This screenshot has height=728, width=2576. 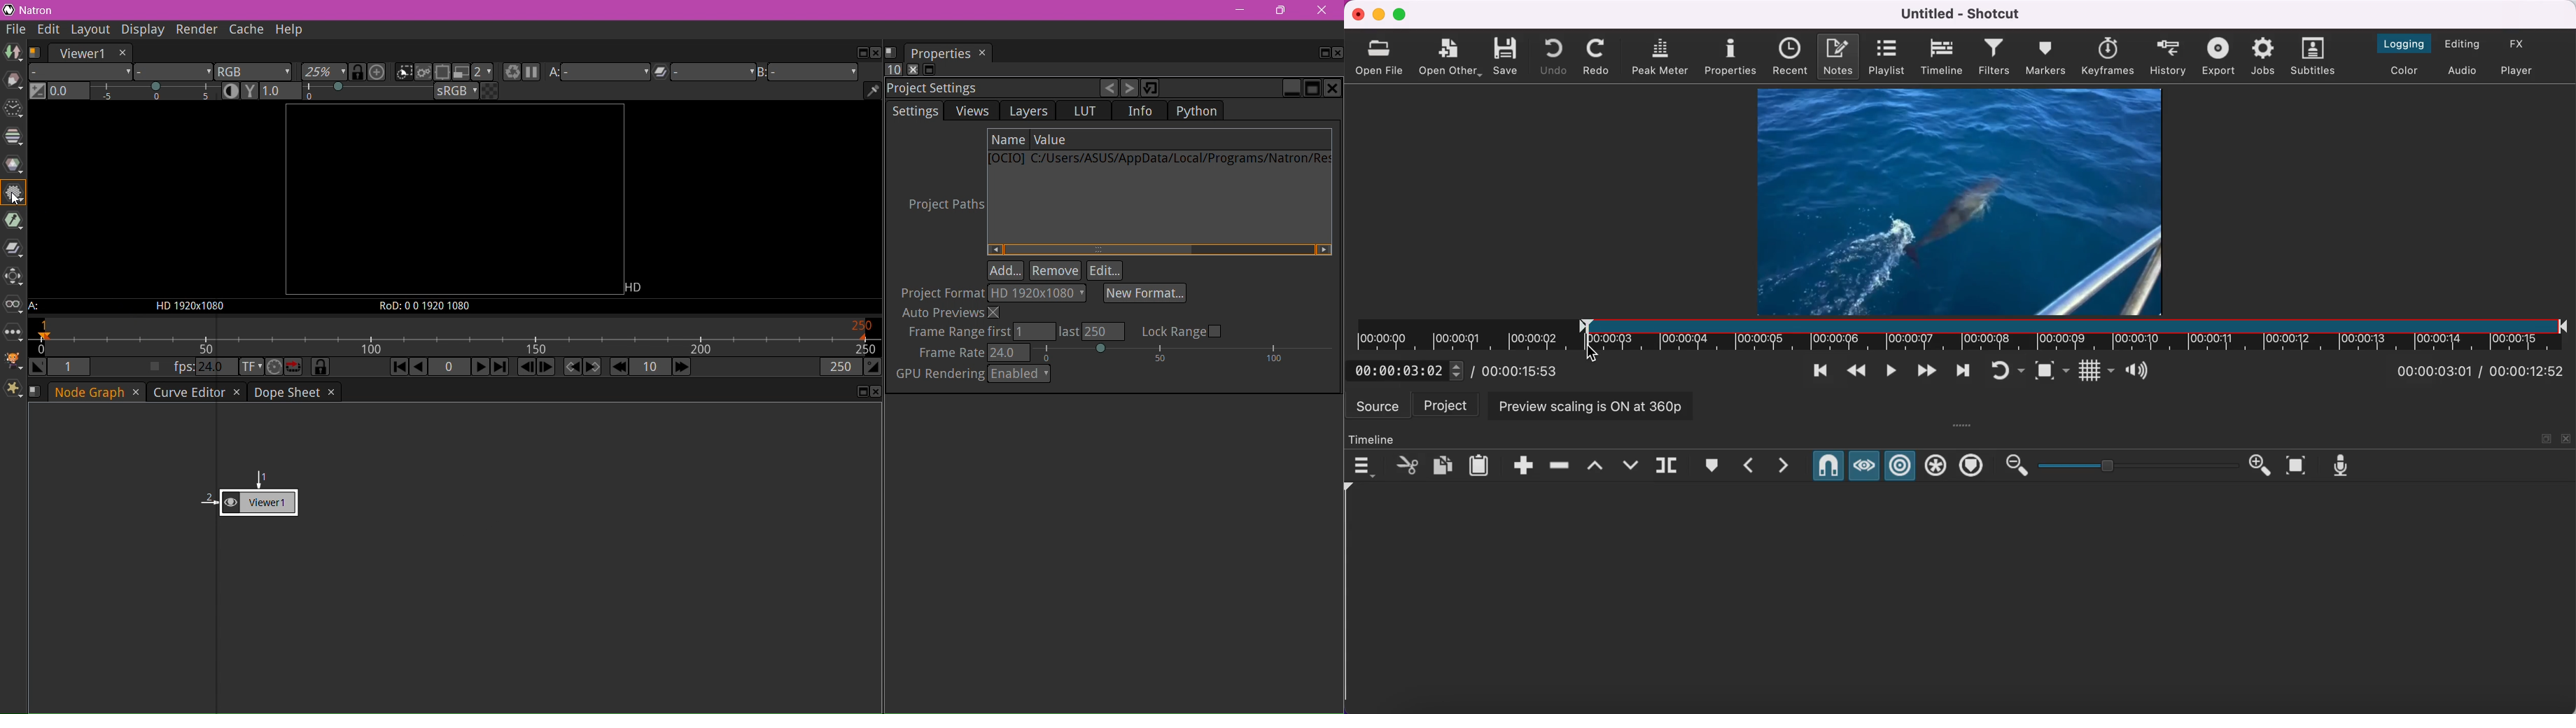 What do you see at coordinates (2077, 335) in the screenshot?
I see `clip in` at bounding box center [2077, 335].